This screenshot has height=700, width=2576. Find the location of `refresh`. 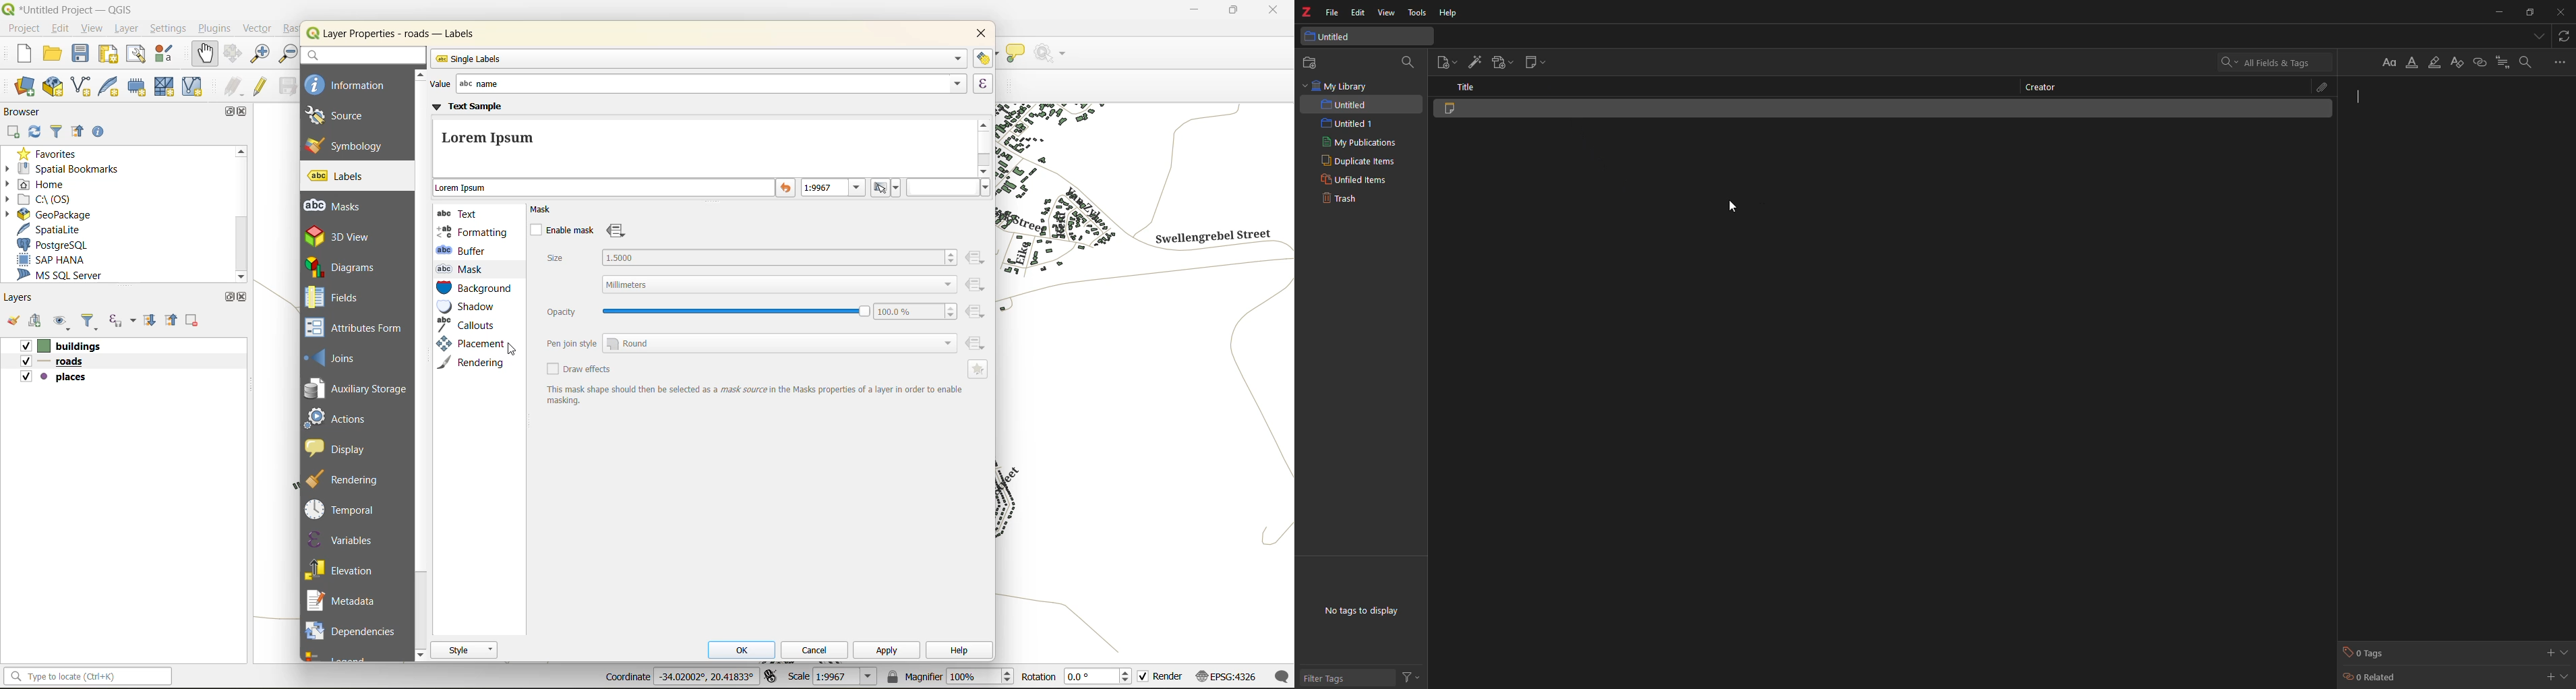

refresh is located at coordinates (33, 134).